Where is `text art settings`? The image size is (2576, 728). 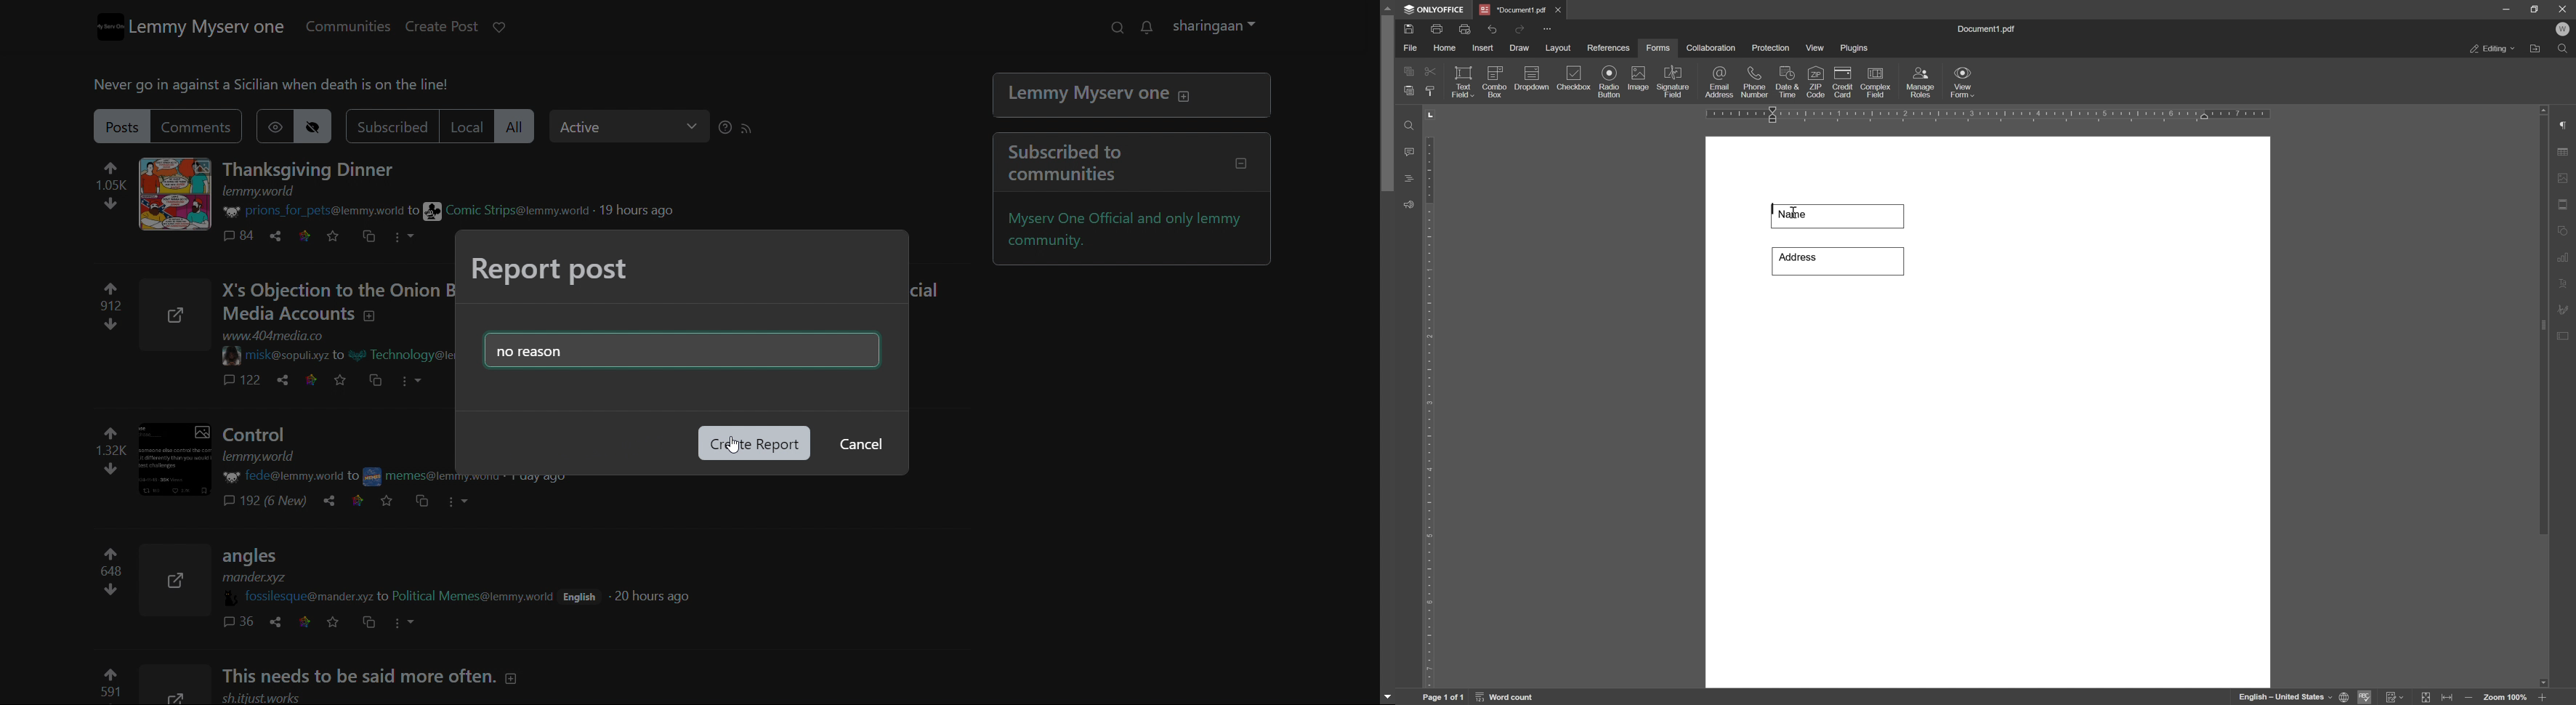
text art settings is located at coordinates (2564, 283).